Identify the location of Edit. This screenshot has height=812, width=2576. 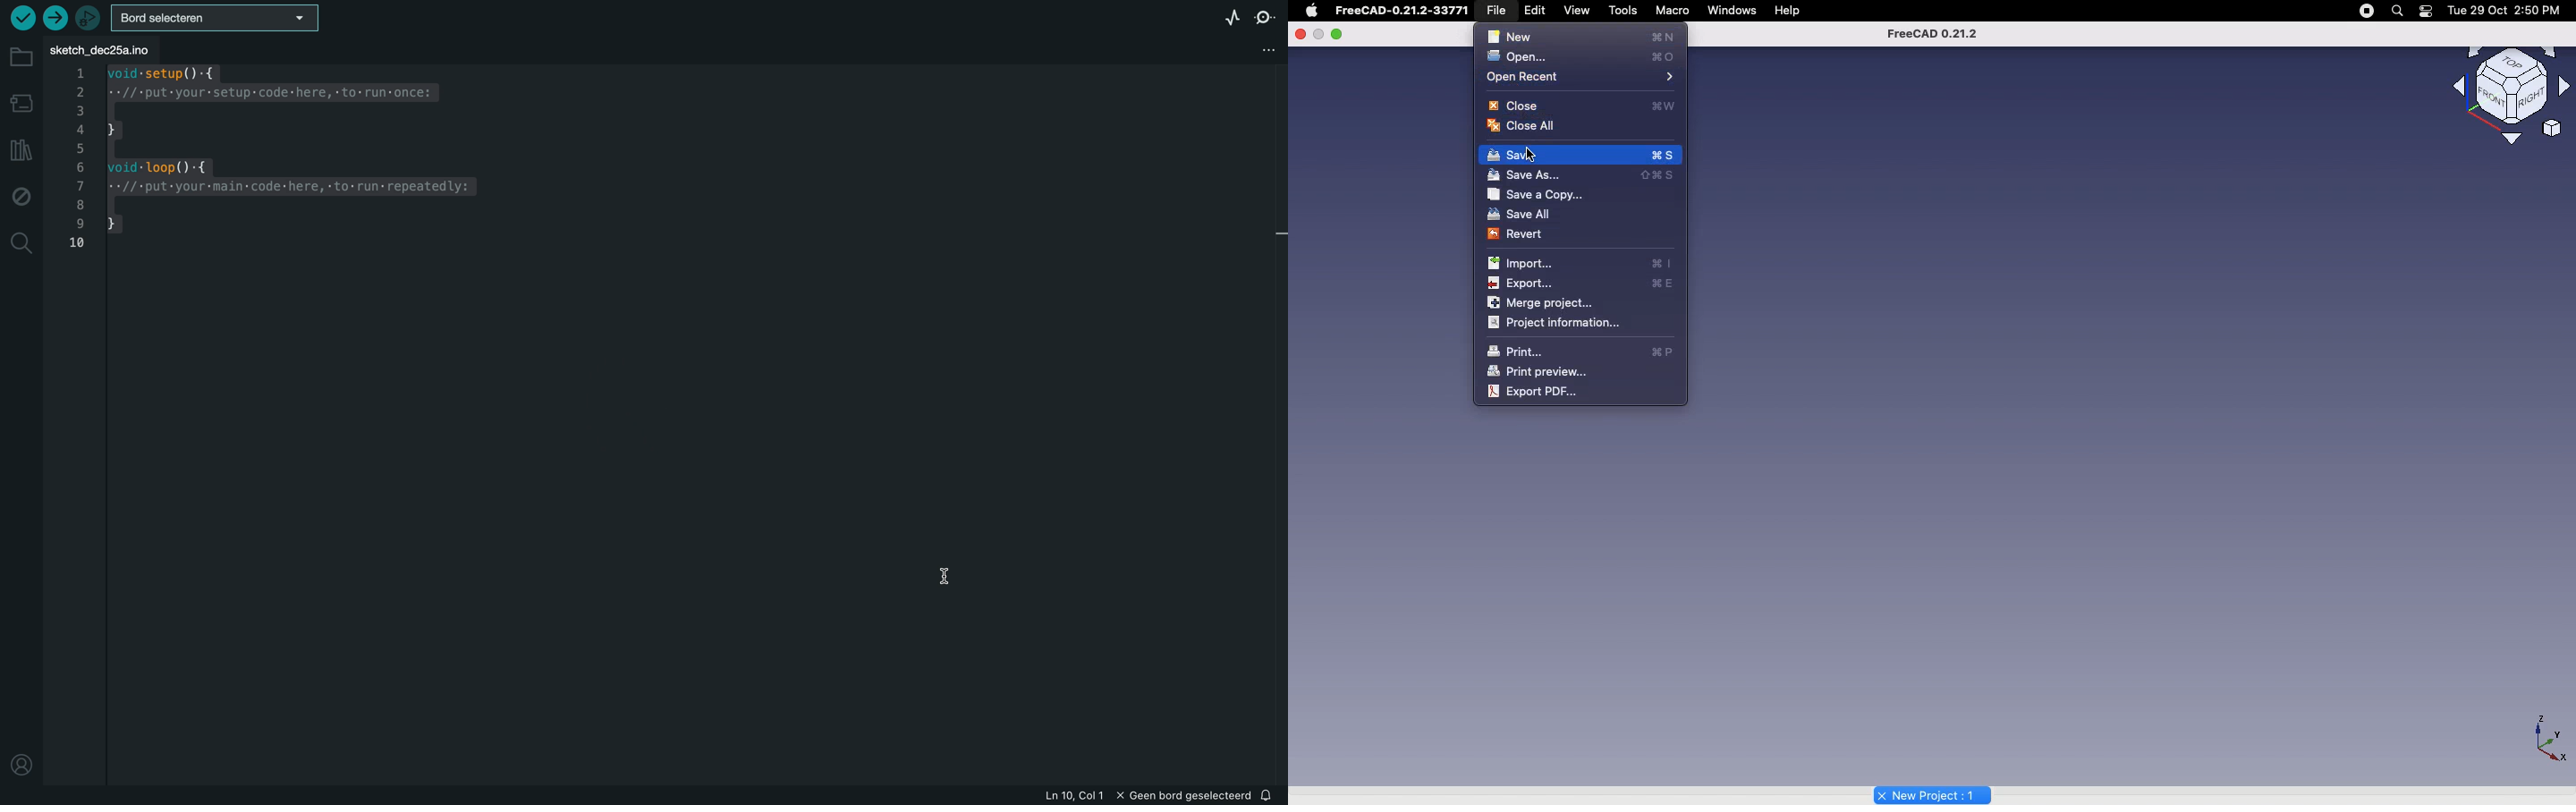
(1539, 10).